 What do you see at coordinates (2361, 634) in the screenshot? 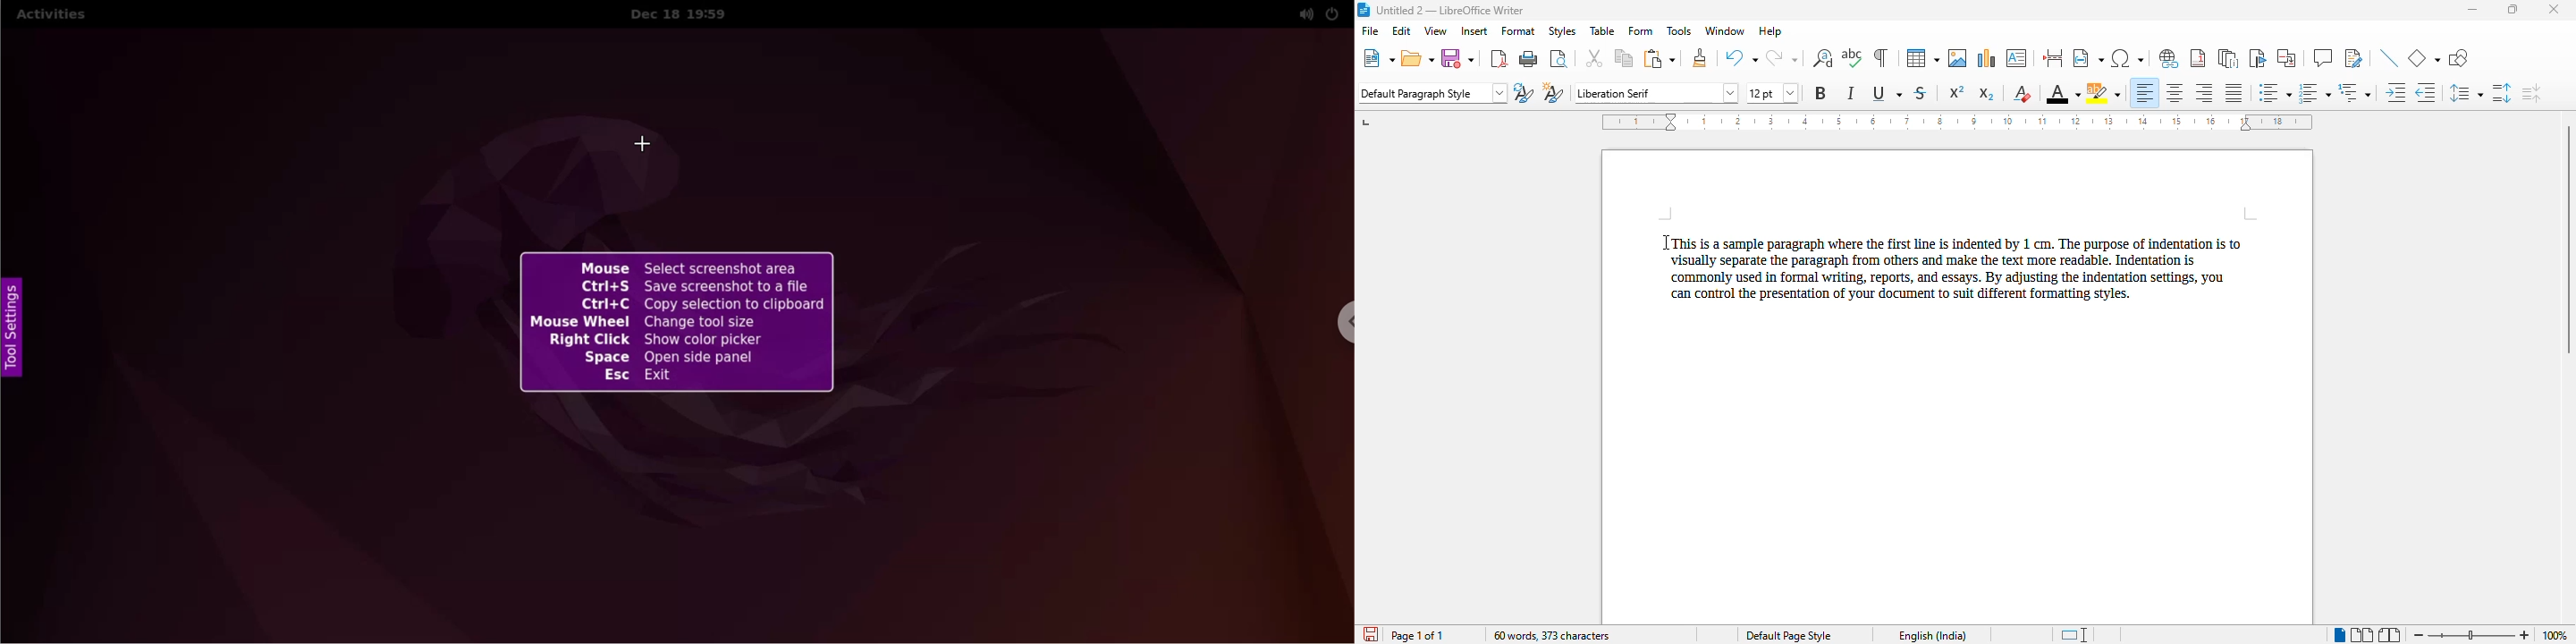
I see `multi-page view` at bounding box center [2361, 634].